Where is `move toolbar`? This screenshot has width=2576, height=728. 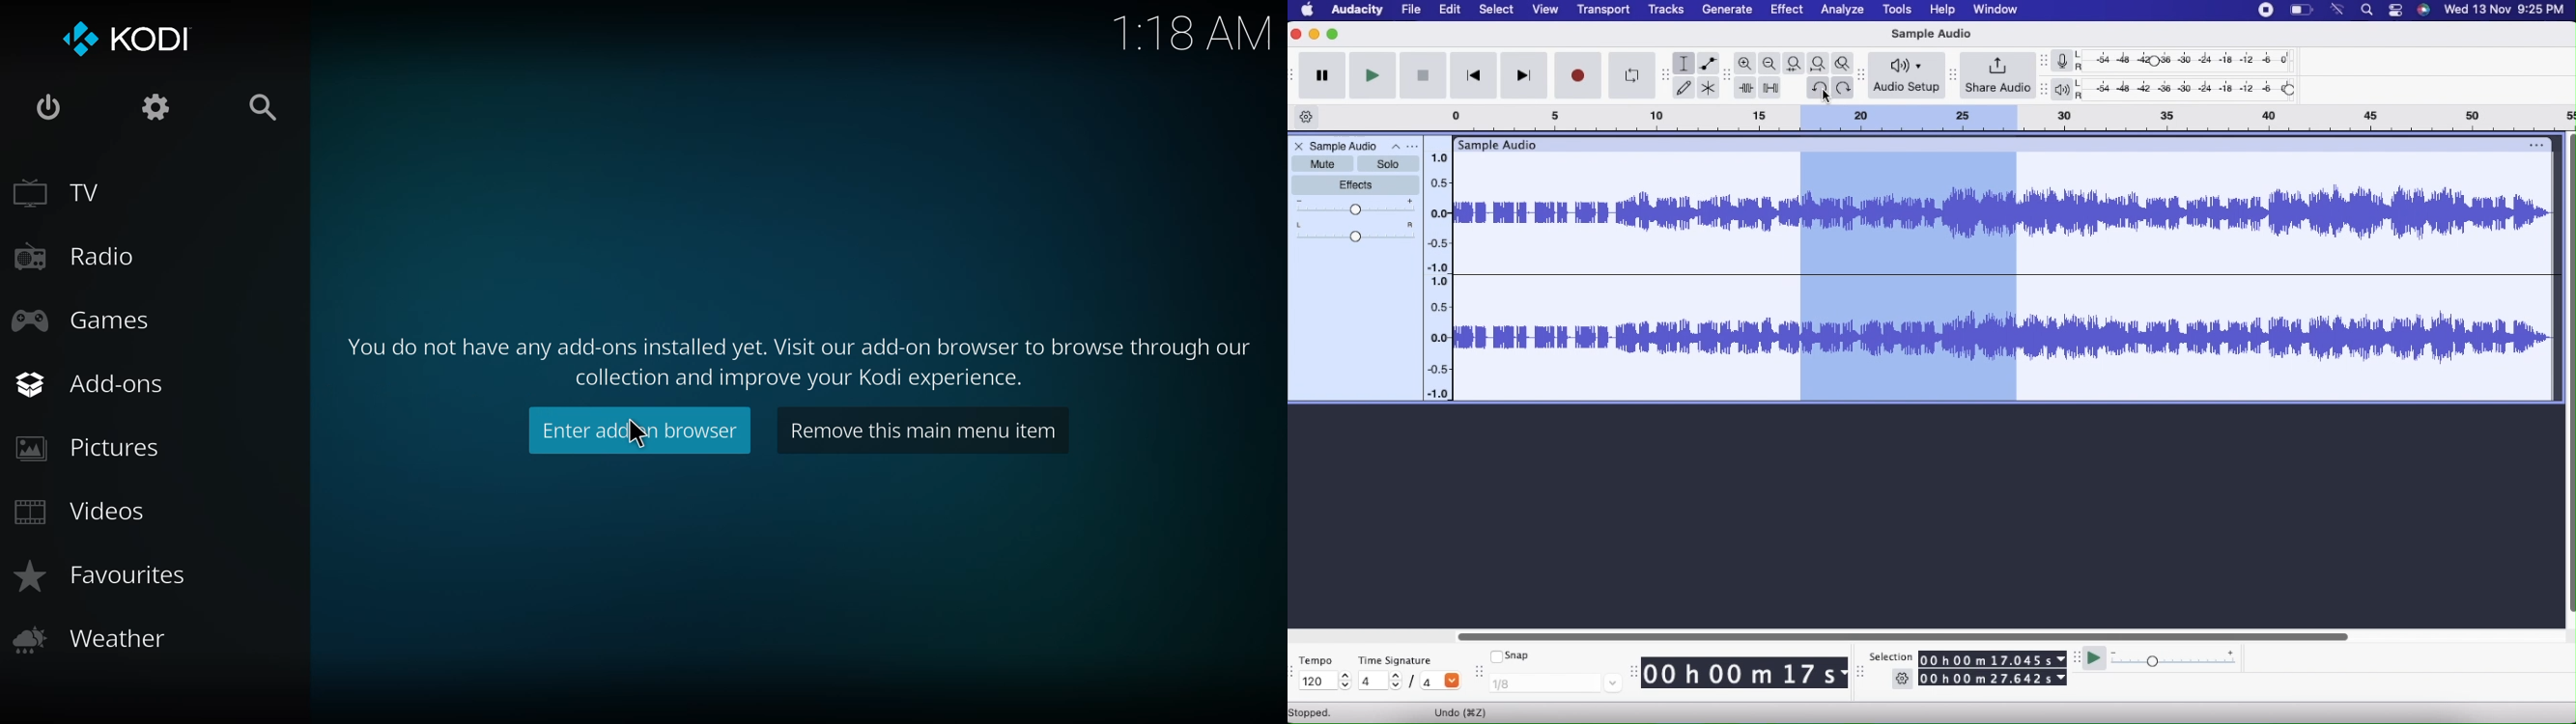 move toolbar is located at coordinates (2042, 89).